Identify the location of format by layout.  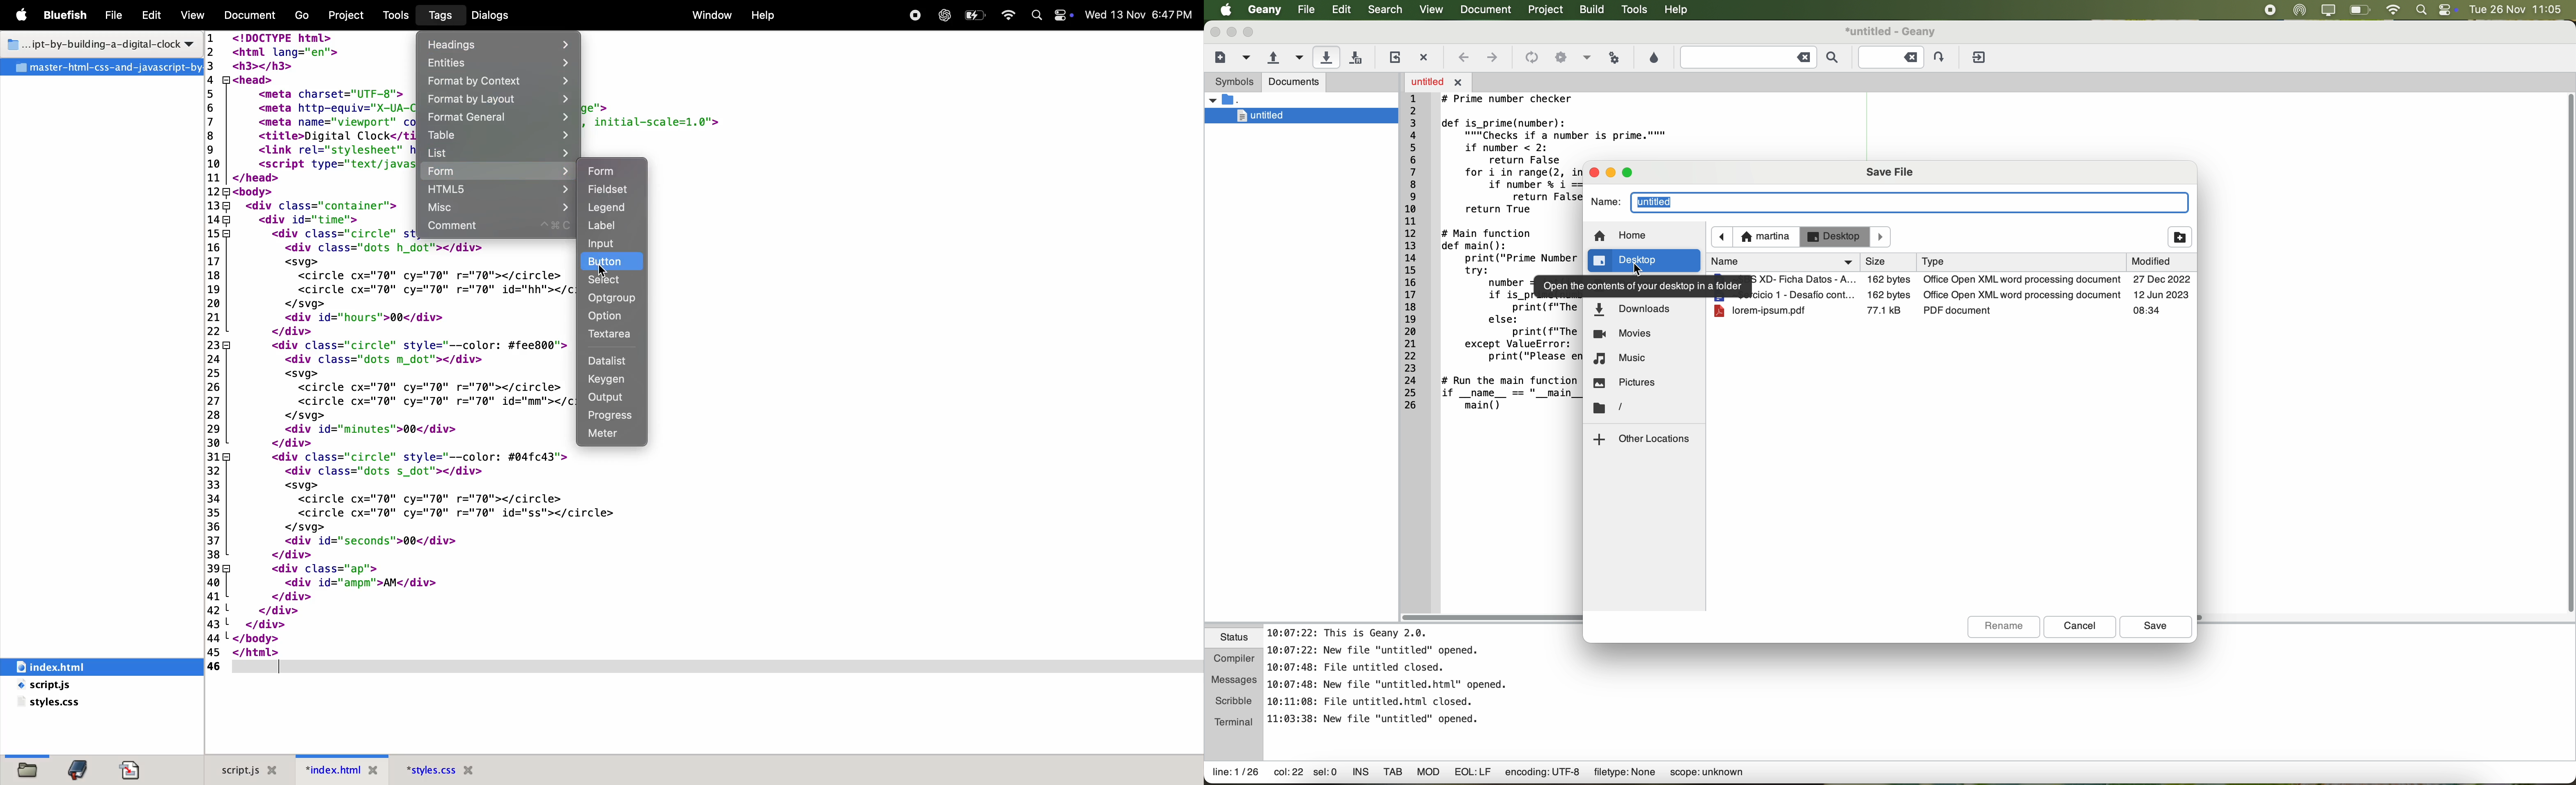
(498, 100).